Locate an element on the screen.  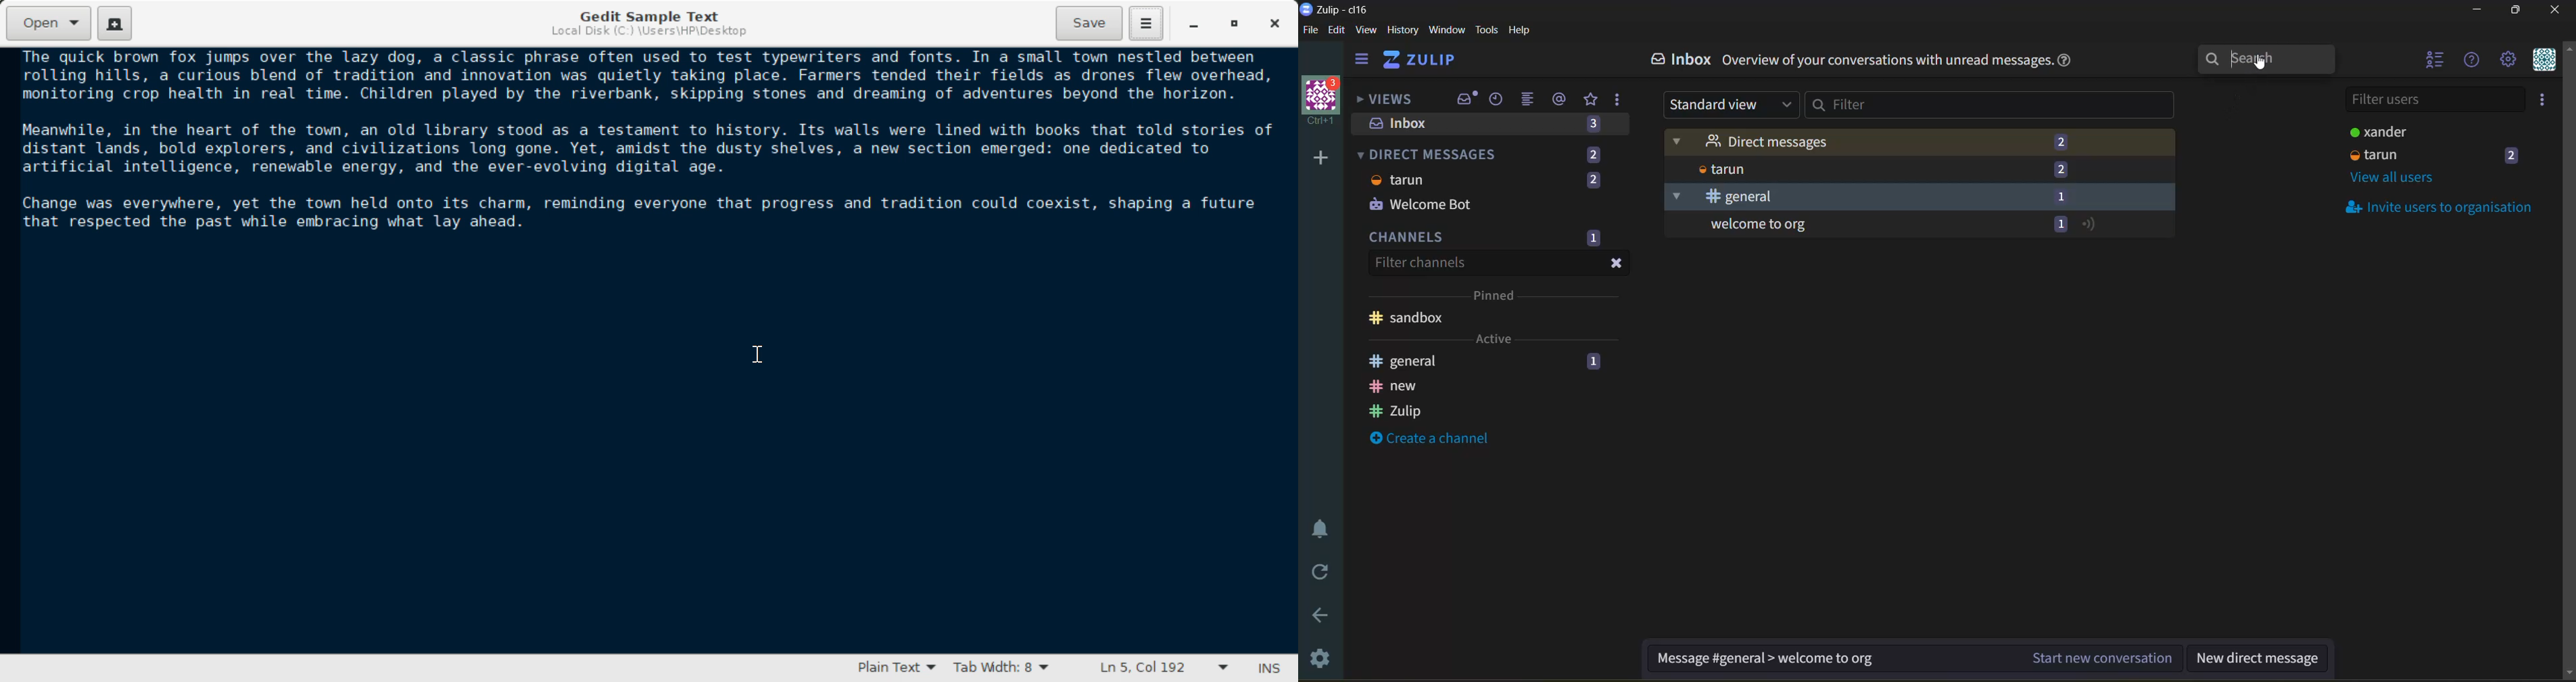
1 is located at coordinates (1593, 238).